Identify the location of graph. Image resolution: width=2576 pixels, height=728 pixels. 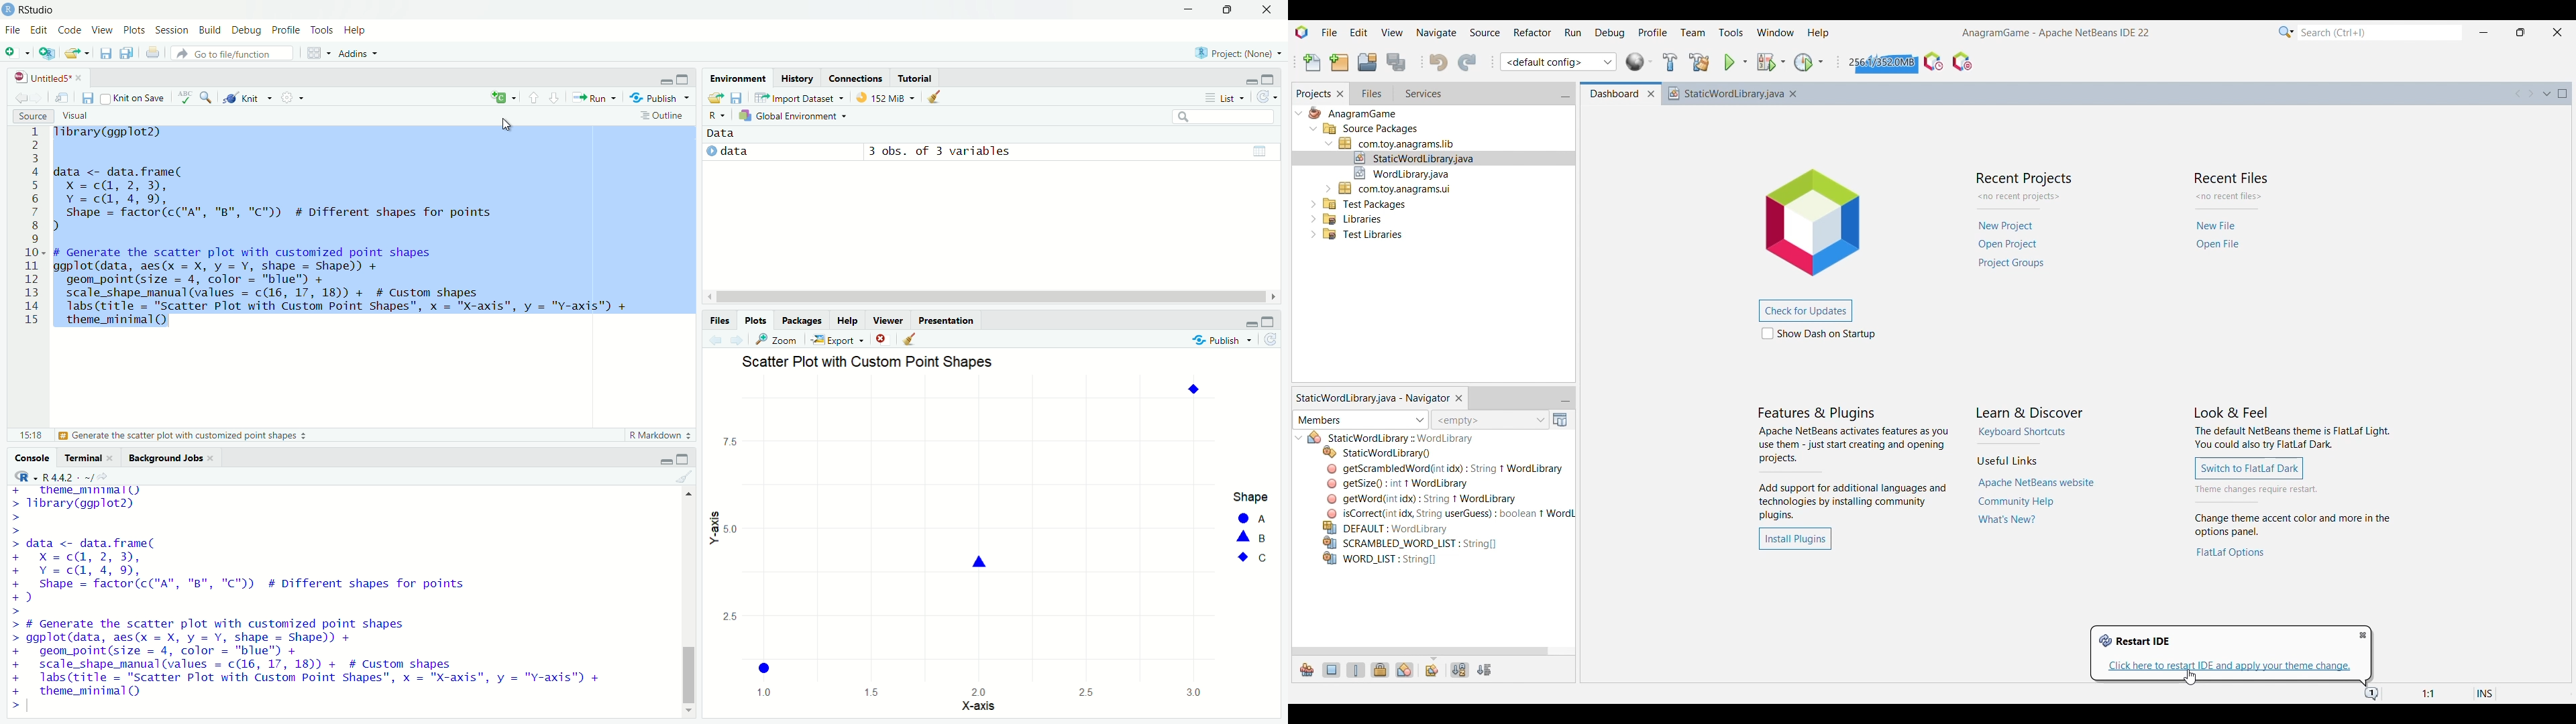
(971, 535).